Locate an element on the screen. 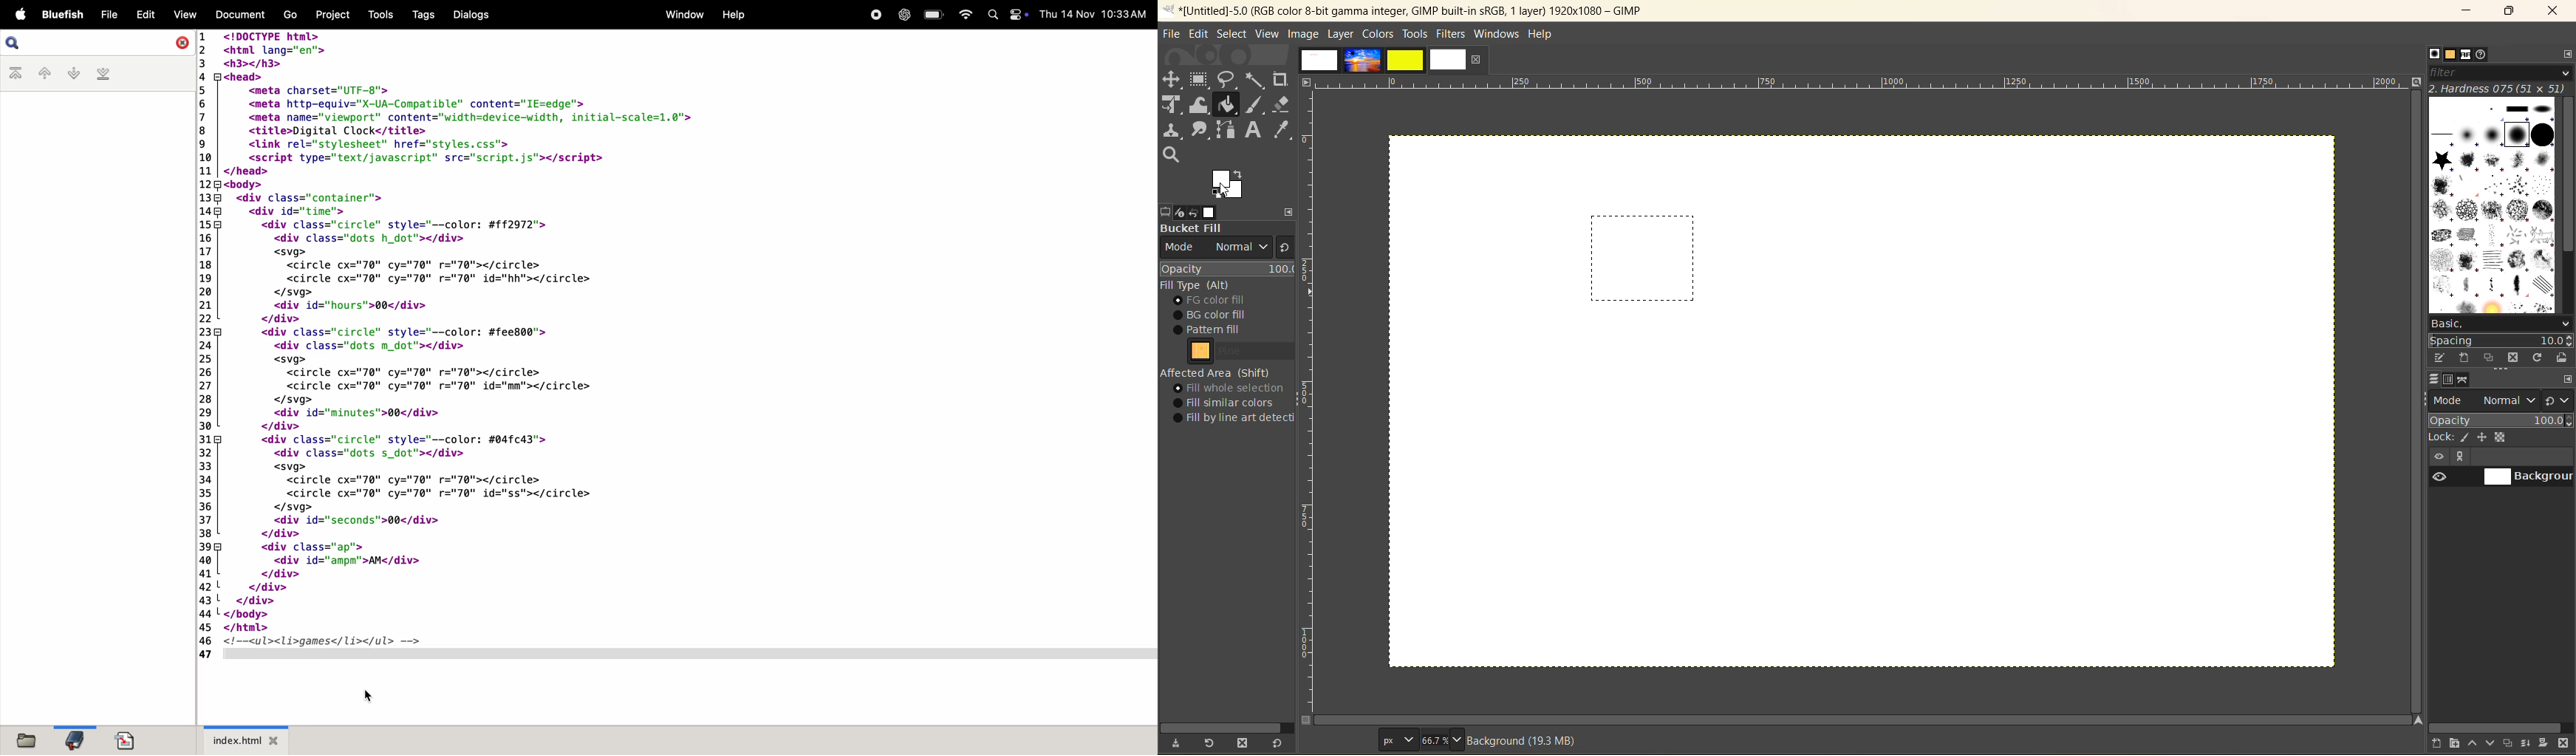 This screenshot has height=756, width=2576. spacing is located at coordinates (2498, 337).